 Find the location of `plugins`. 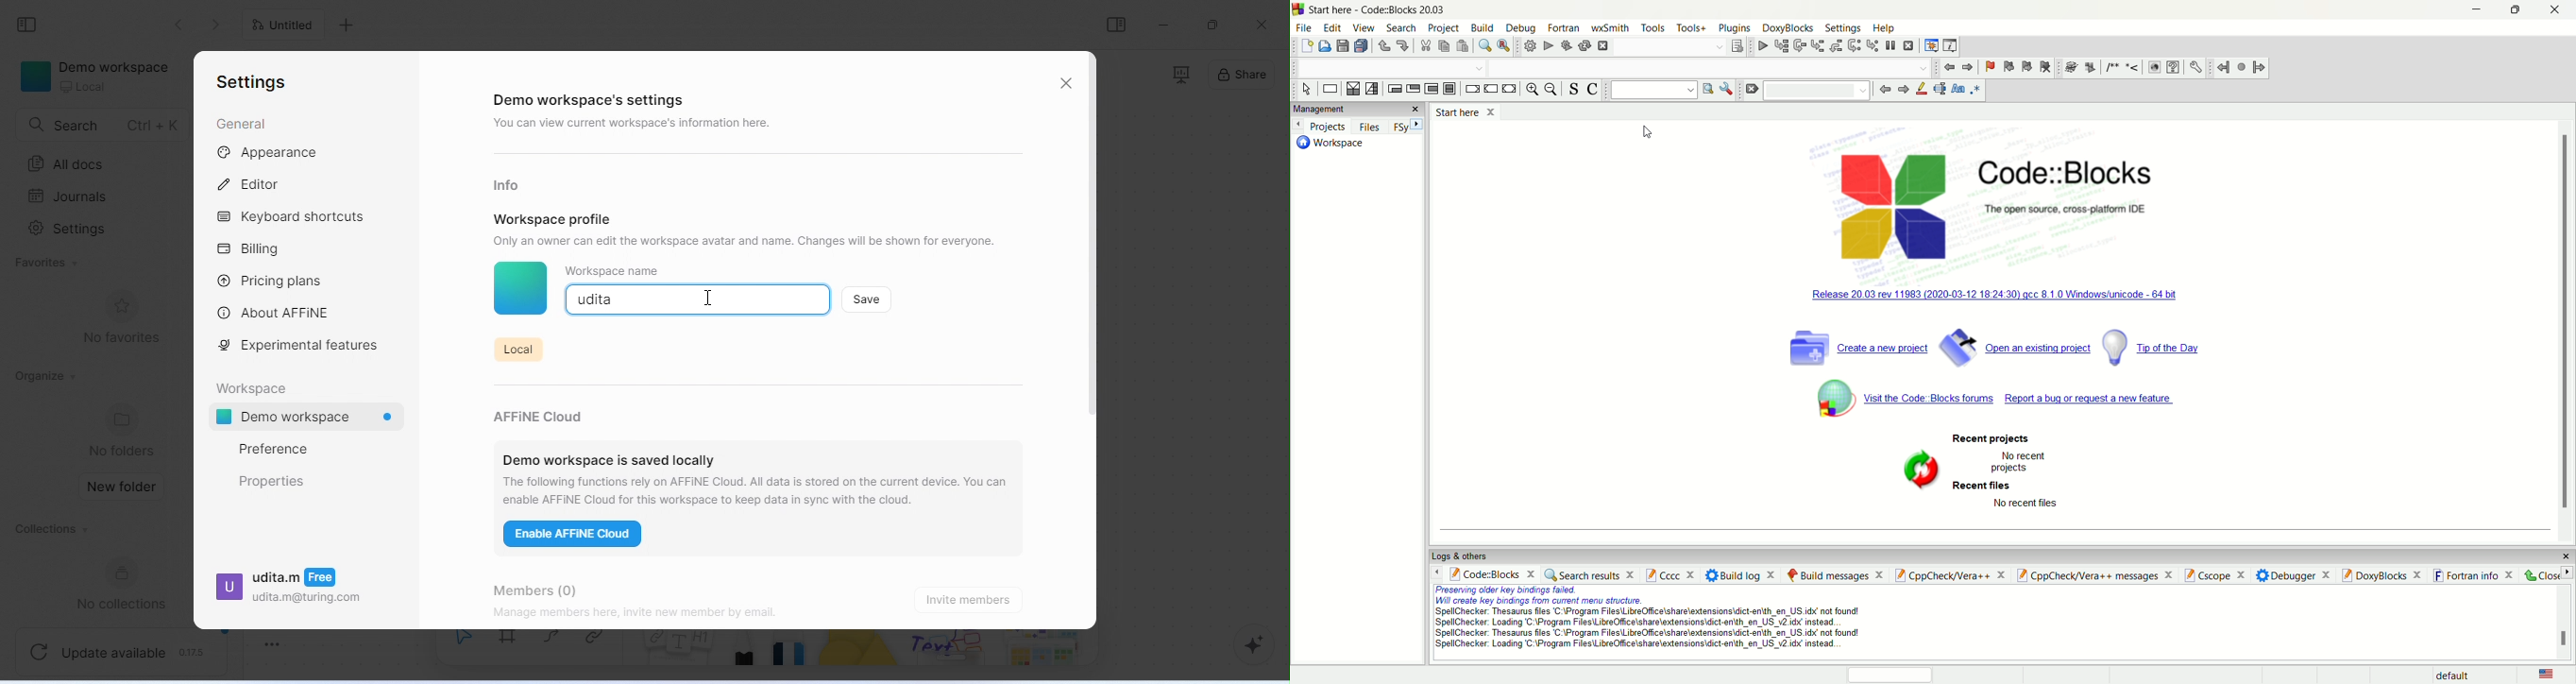

plugins is located at coordinates (1737, 29).